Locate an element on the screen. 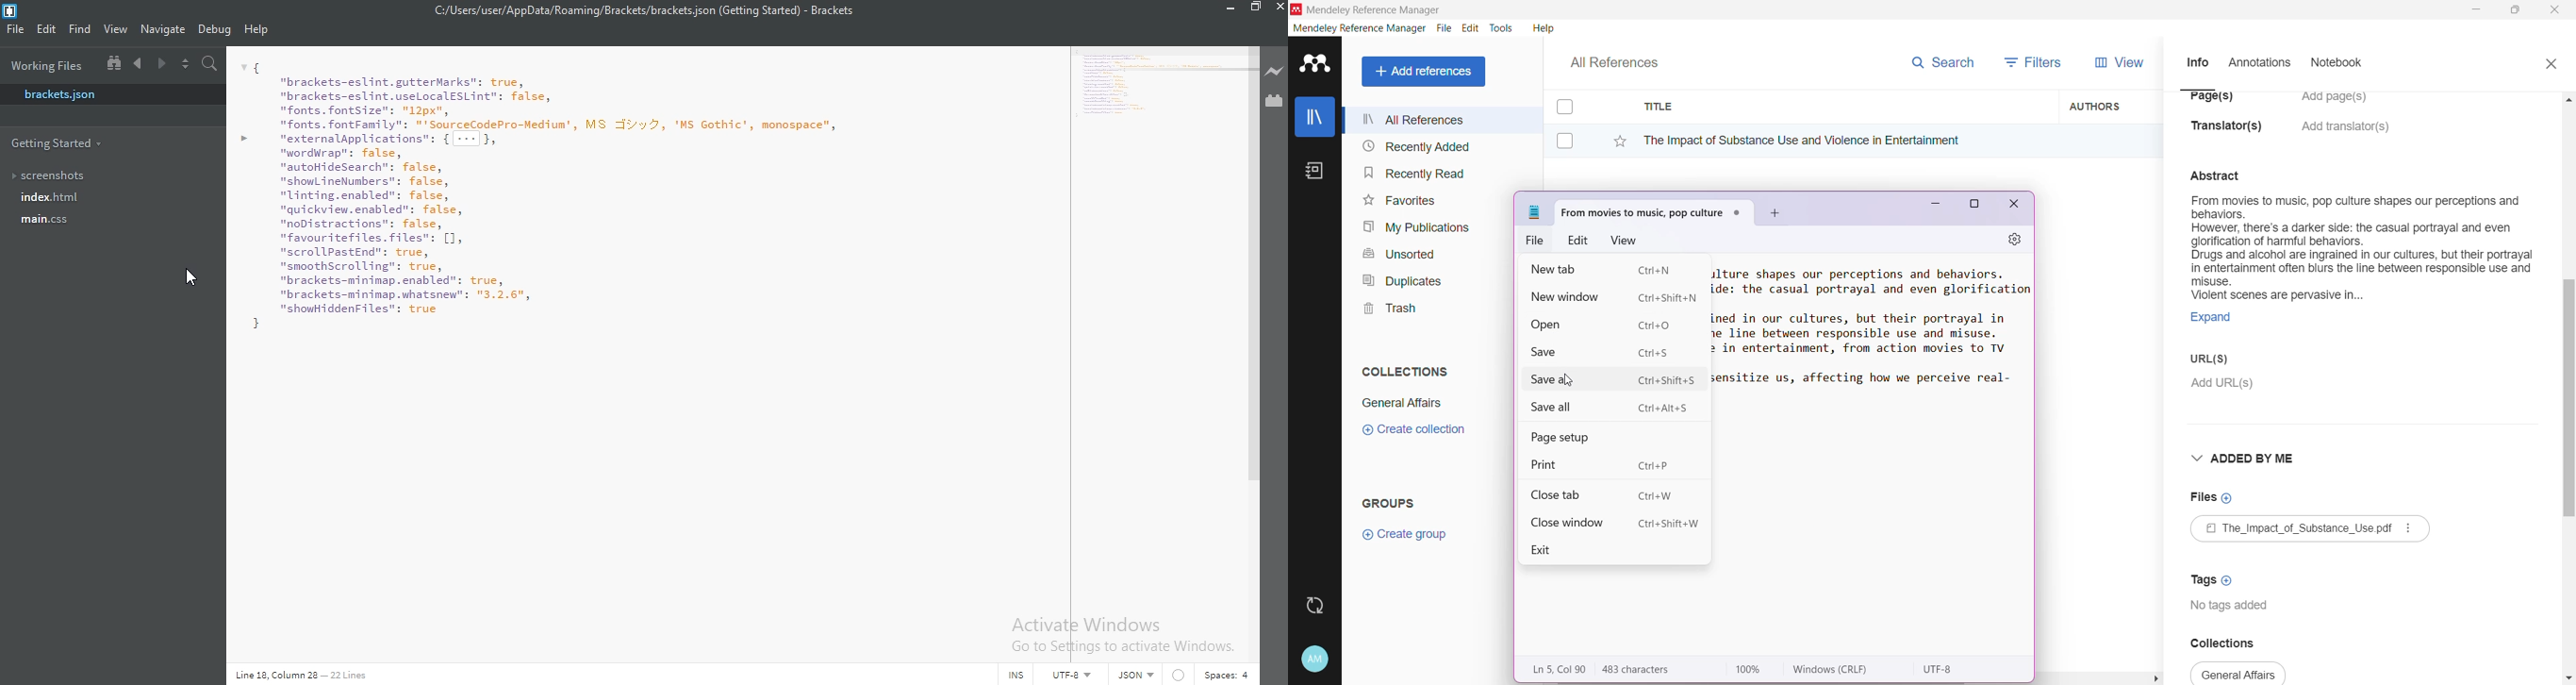 This screenshot has height=700, width=2576. Notepad Icon is located at coordinates (1535, 212).